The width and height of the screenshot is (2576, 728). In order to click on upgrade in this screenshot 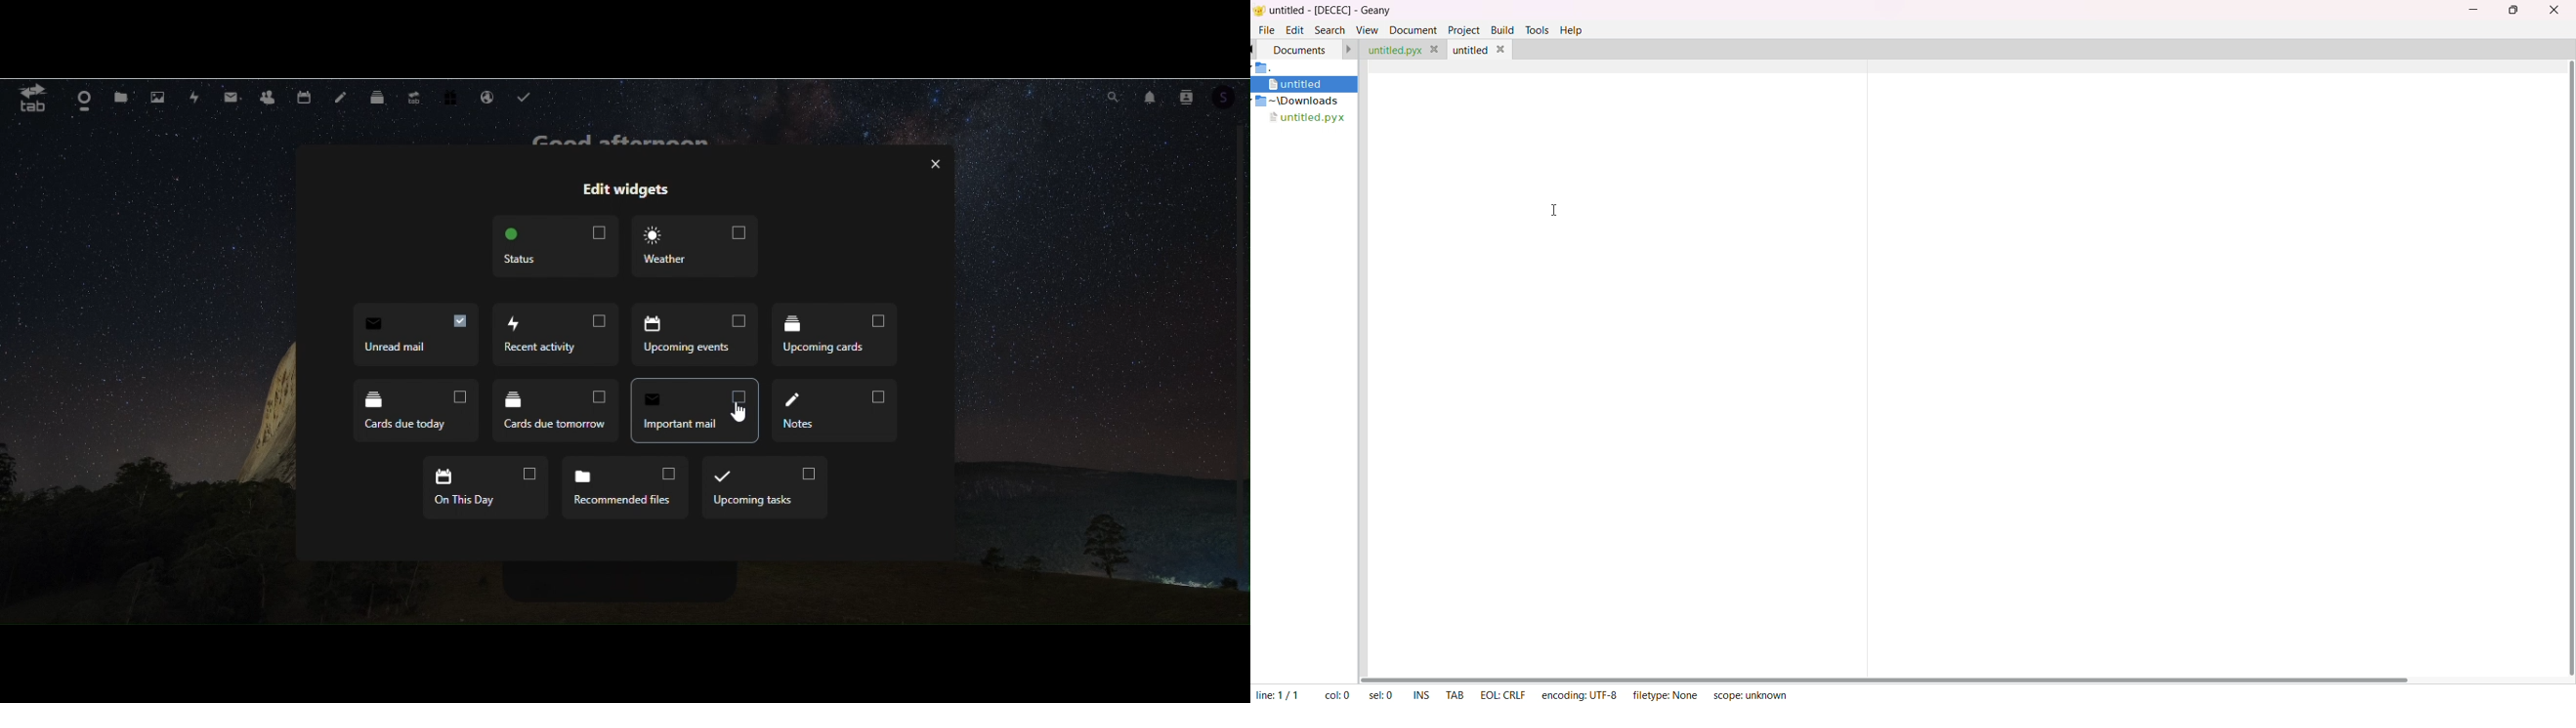, I will do `click(416, 95)`.